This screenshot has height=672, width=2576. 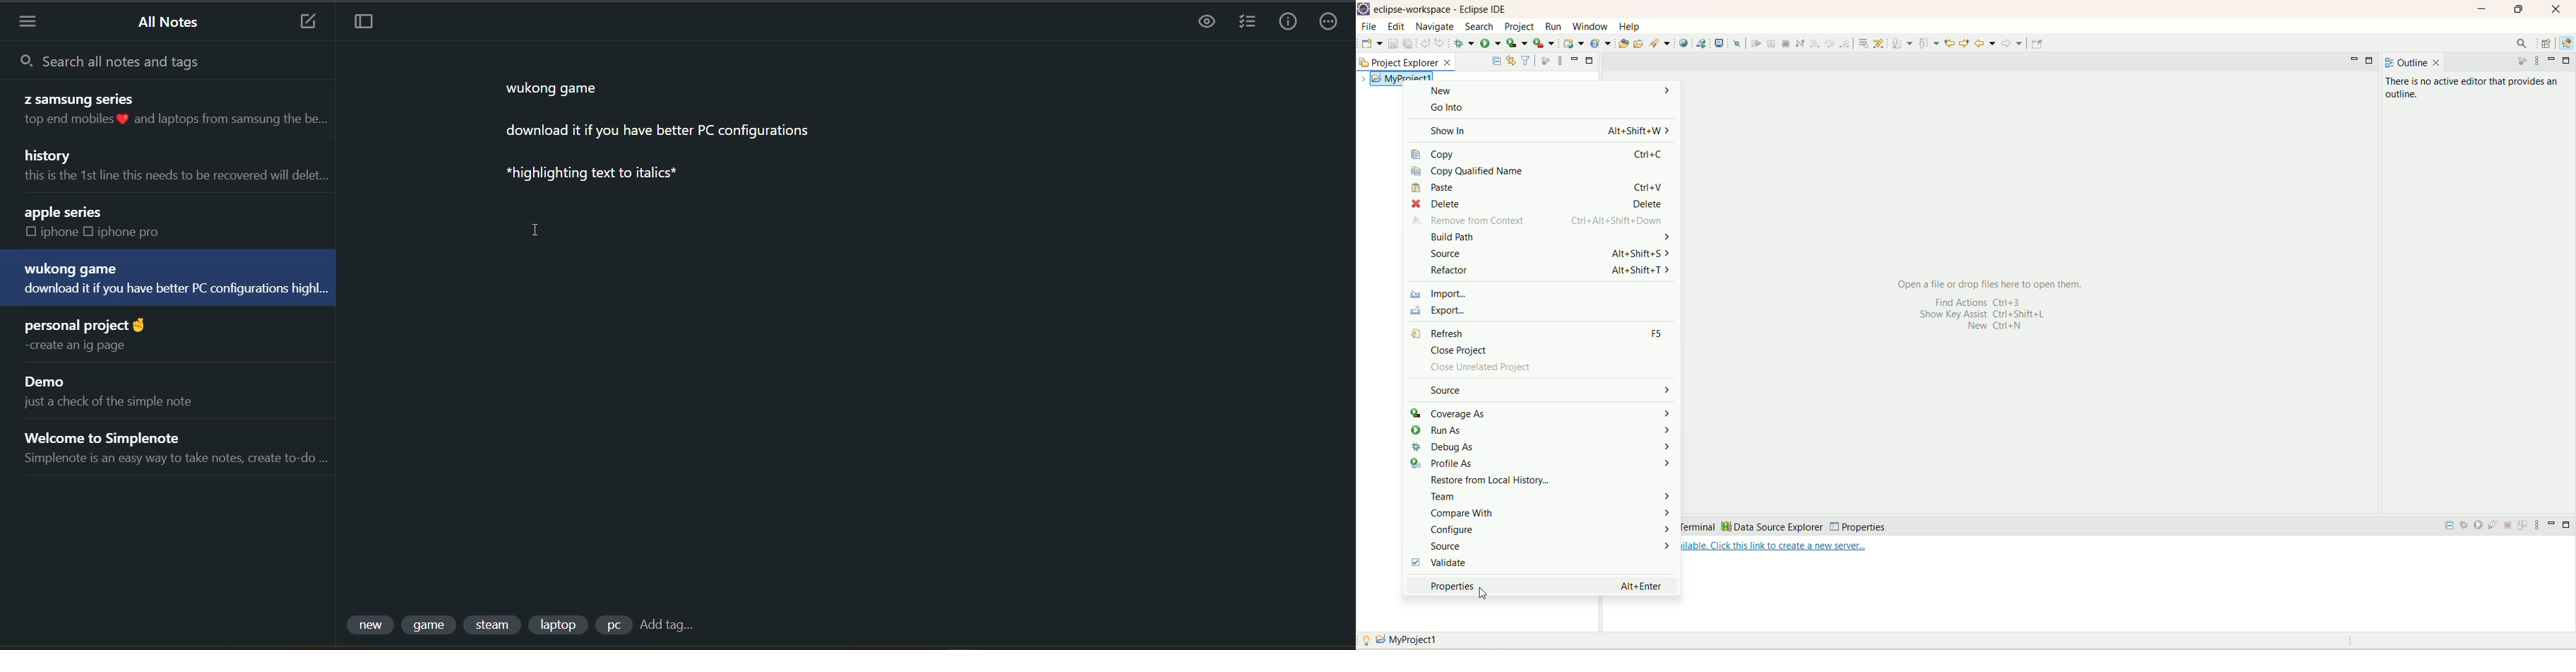 I want to click on save, so click(x=1392, y=44).